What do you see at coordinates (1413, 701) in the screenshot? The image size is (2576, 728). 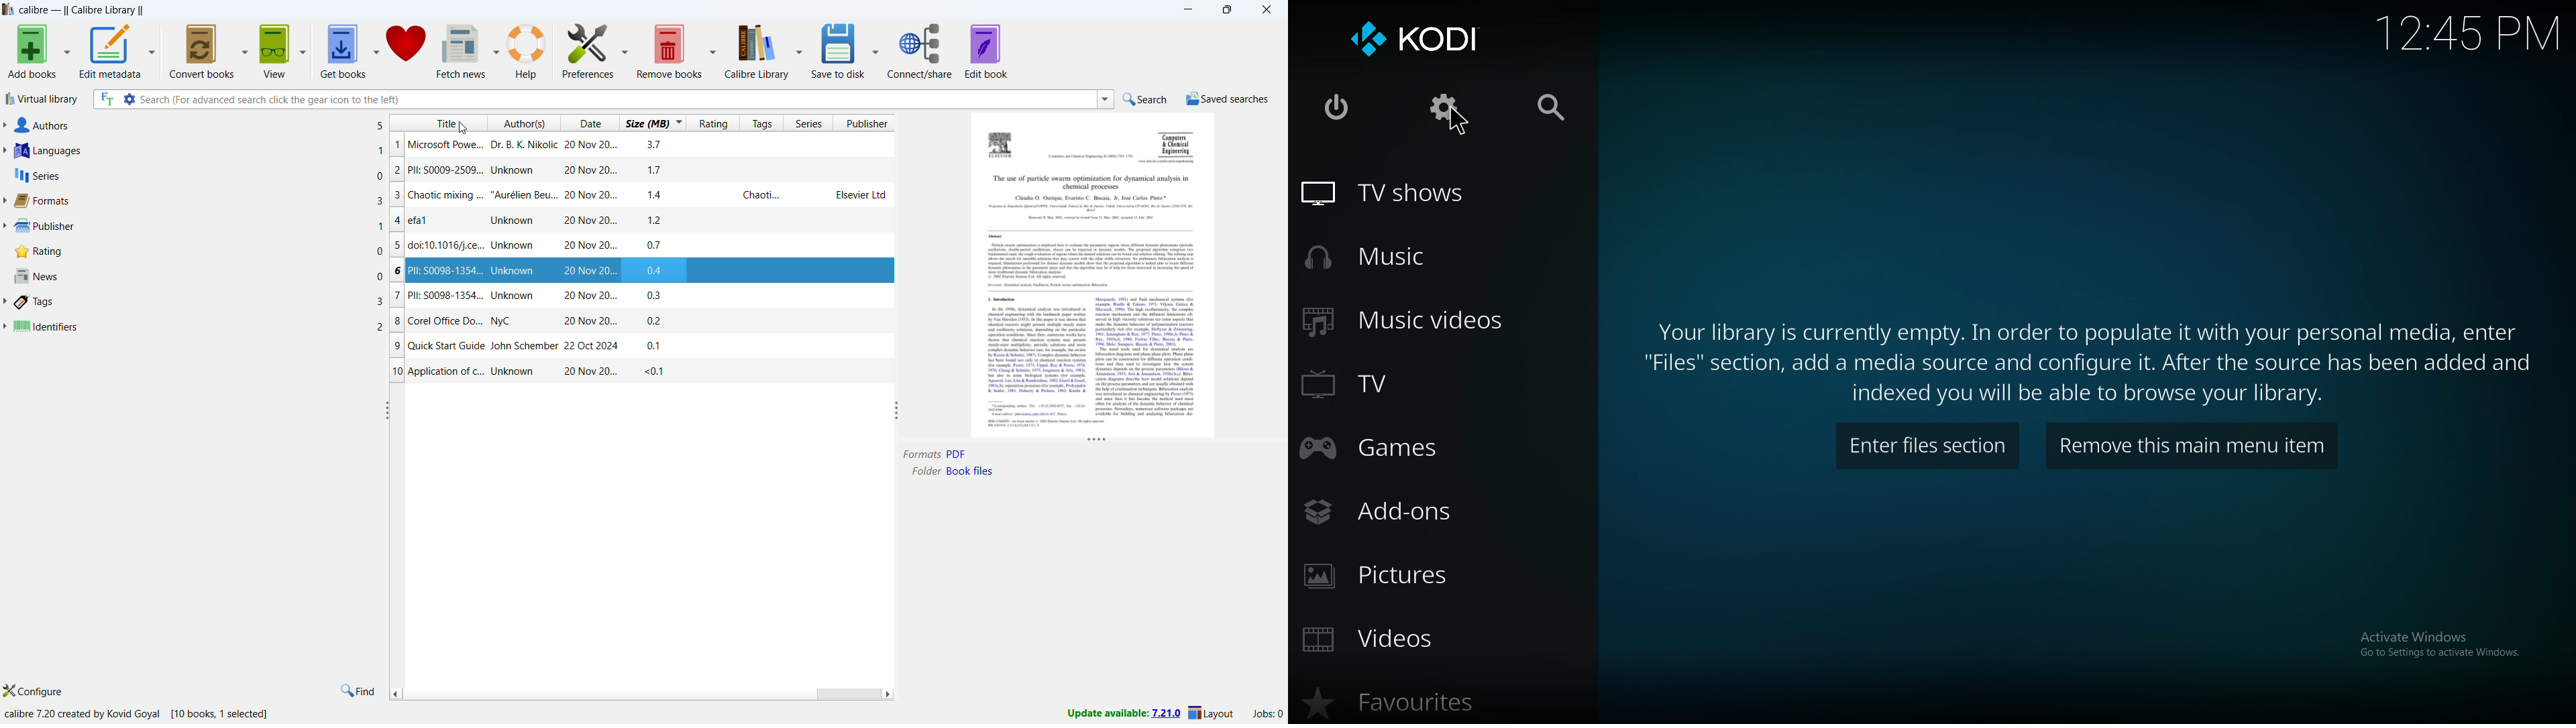 I see `favourites` at bounding box center [1413, 701].